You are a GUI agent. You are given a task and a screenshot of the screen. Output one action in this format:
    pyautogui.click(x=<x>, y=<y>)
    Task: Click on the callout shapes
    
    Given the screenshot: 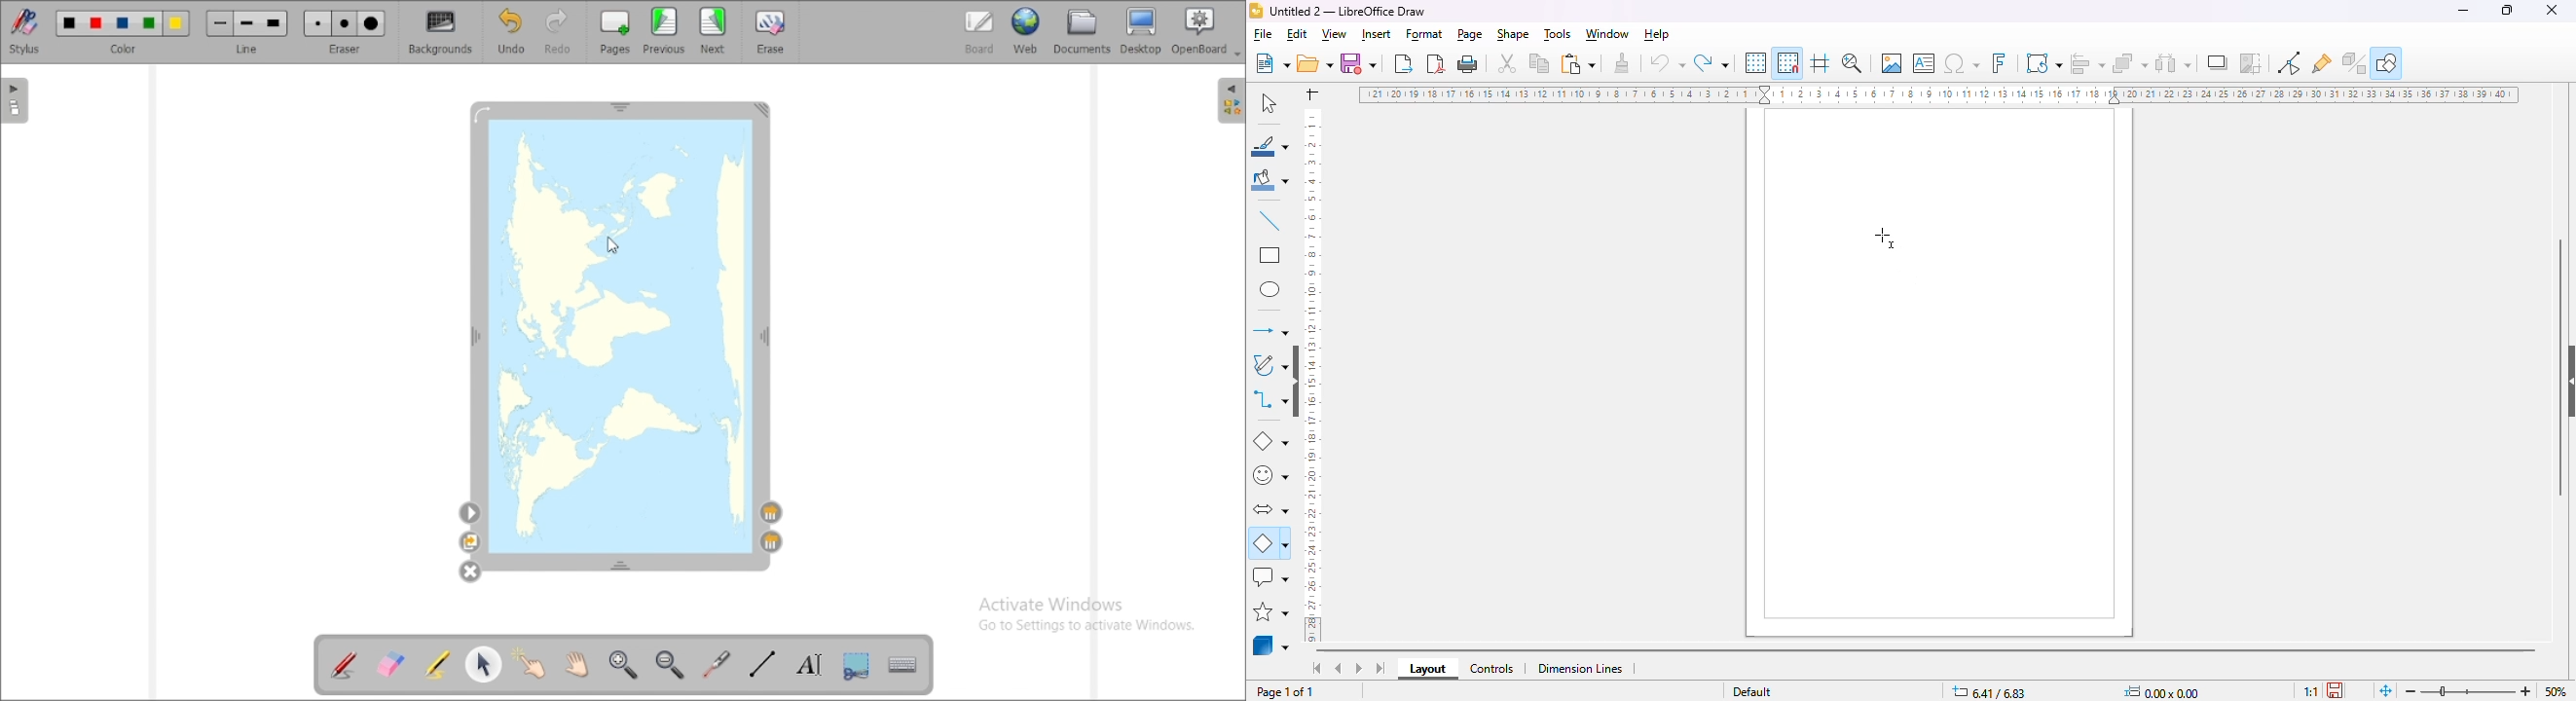 What is the action you would take?
    pyautogui.click(x=1272, y=576)
    